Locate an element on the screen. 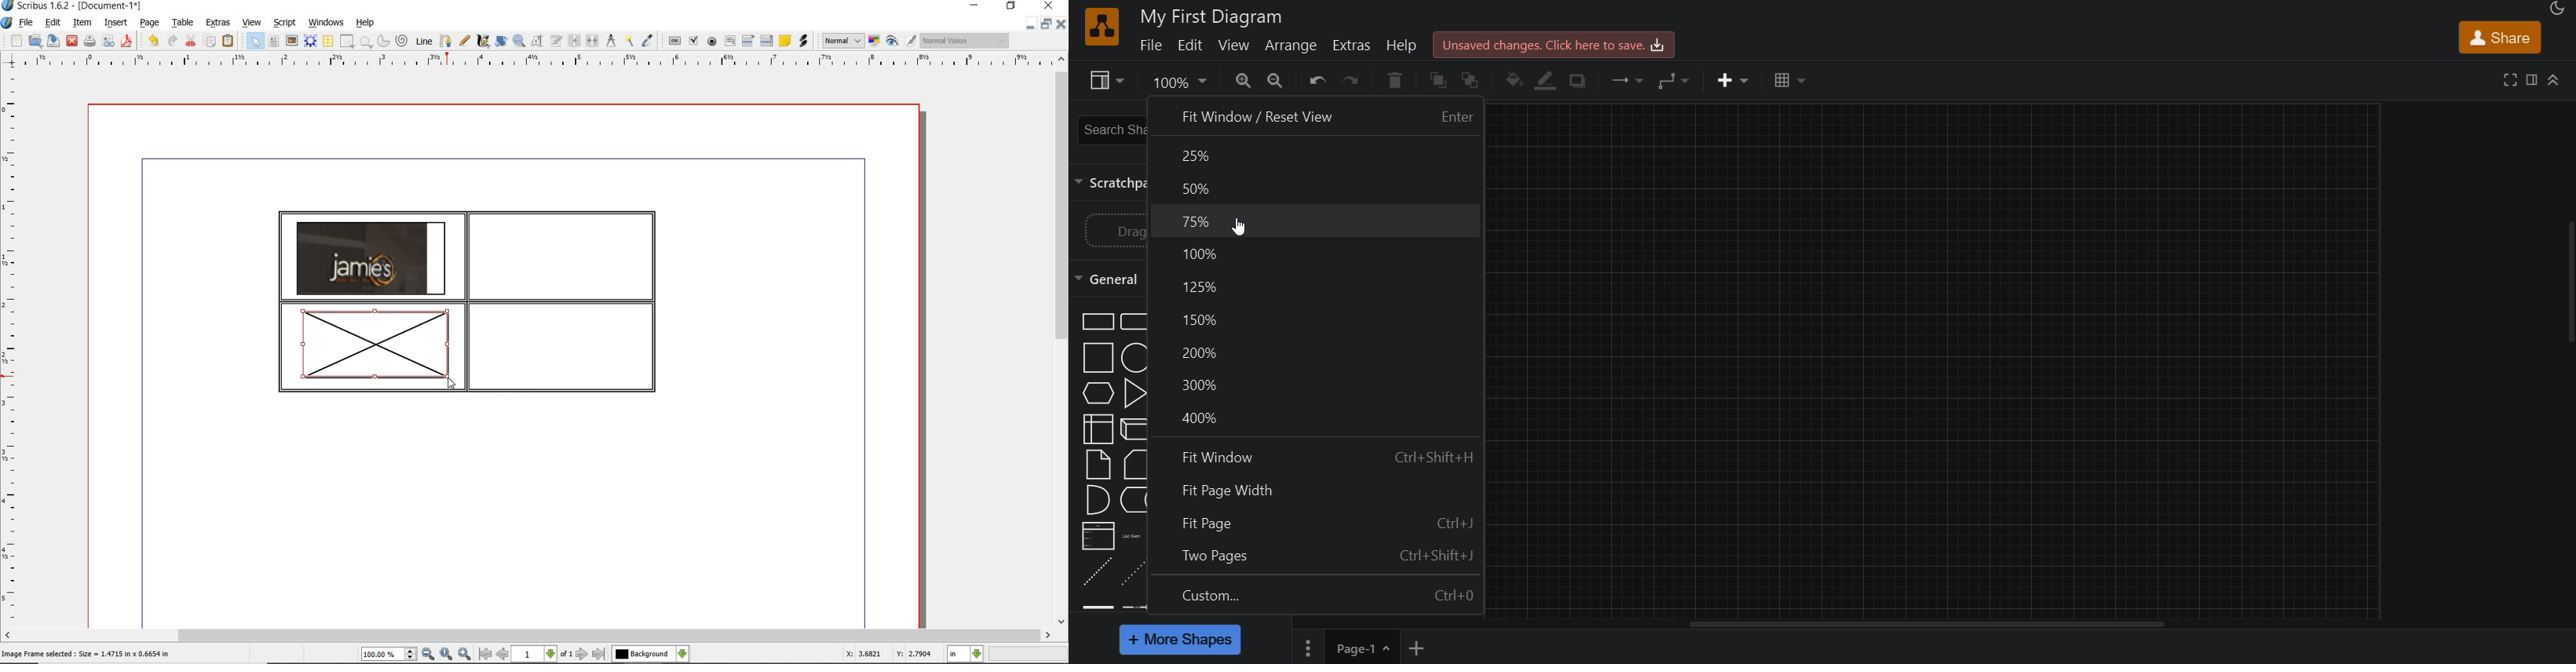 The width and height of the screenshot is (2576, 672). pdf combo box is located at coordinates (749, 41).